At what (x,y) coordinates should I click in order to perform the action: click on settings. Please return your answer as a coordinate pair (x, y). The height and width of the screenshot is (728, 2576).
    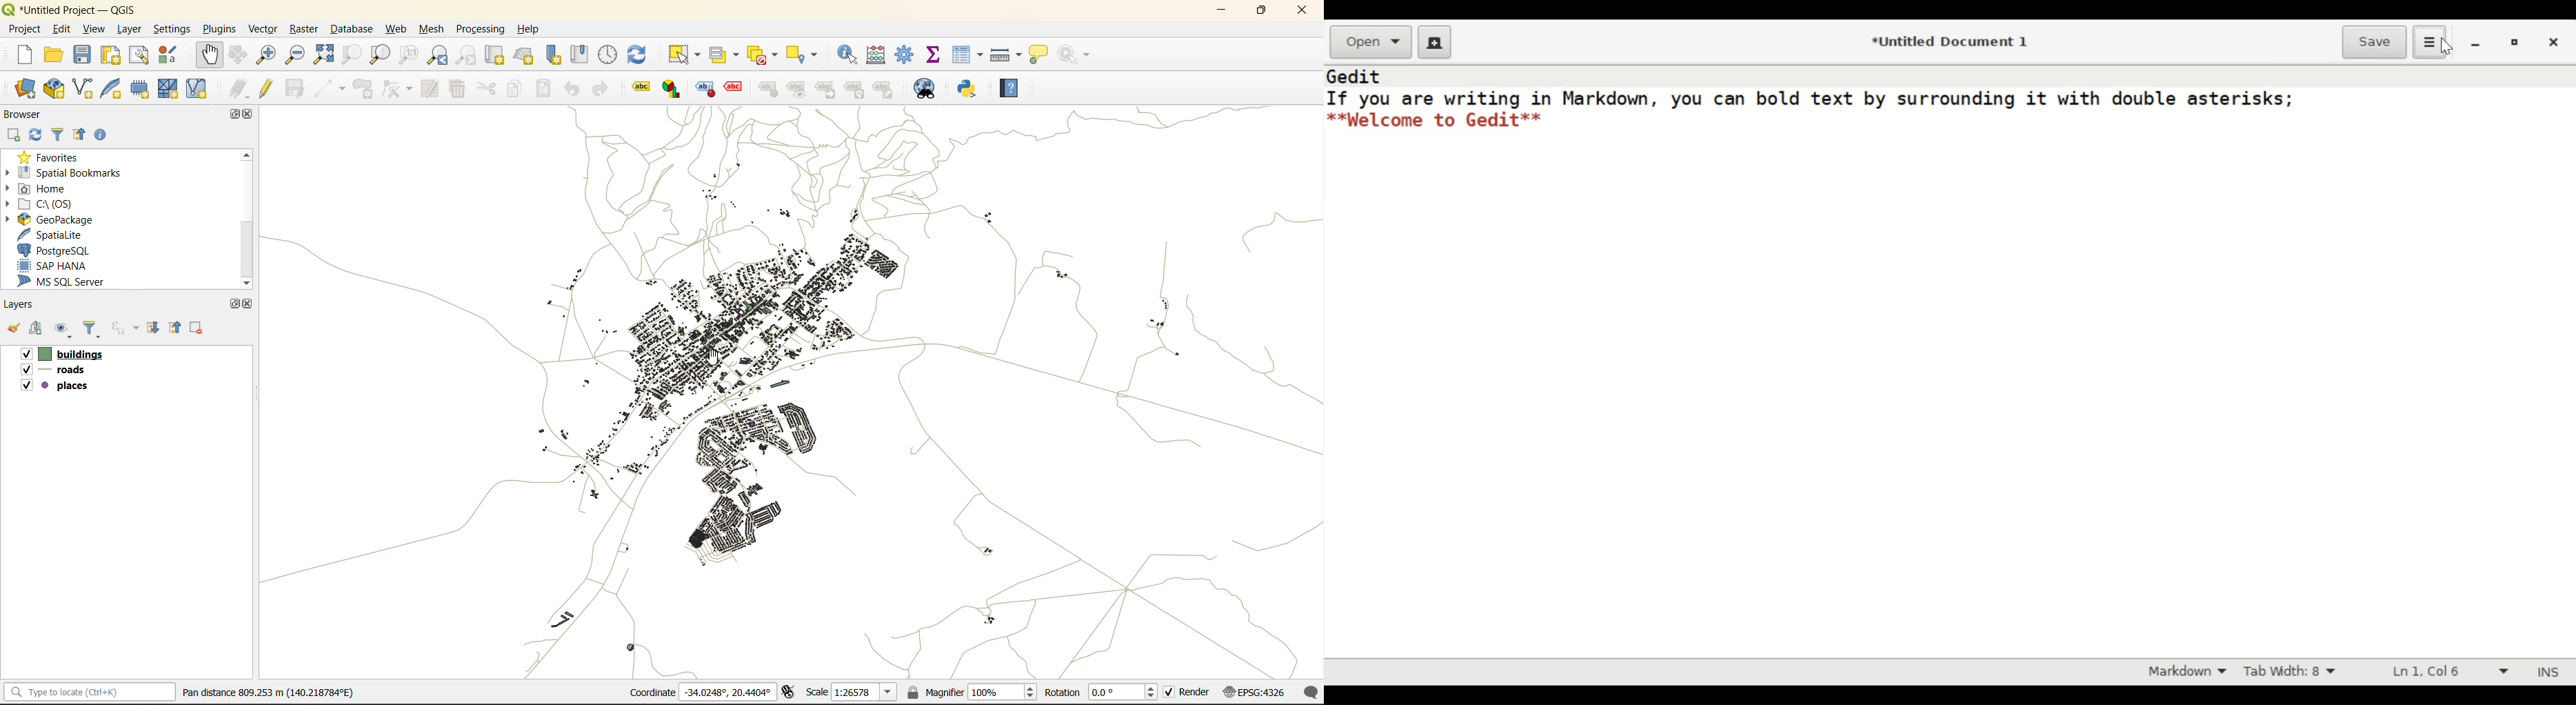
    Looking at the image, I should click on (172, 27).